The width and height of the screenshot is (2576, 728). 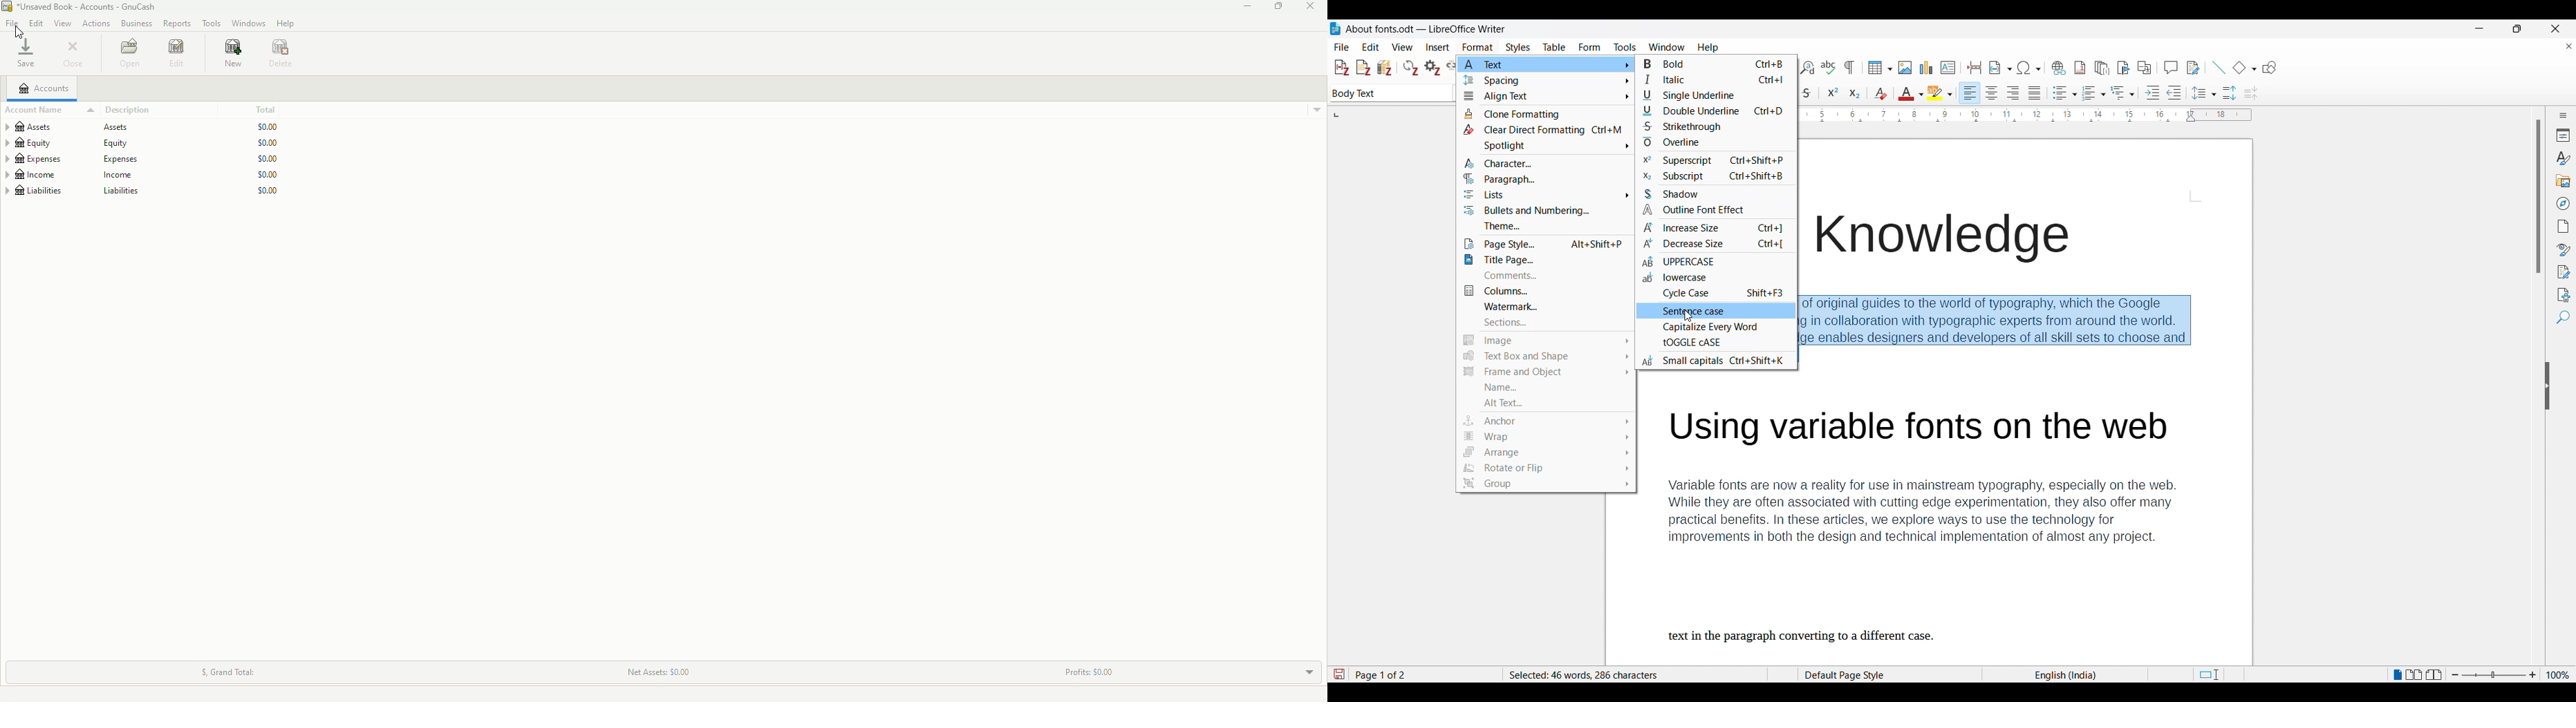 What do you see at coordinates (2094, 93) in the screenshot?
I see `Ordered list` at bounding box center [2094, 93].